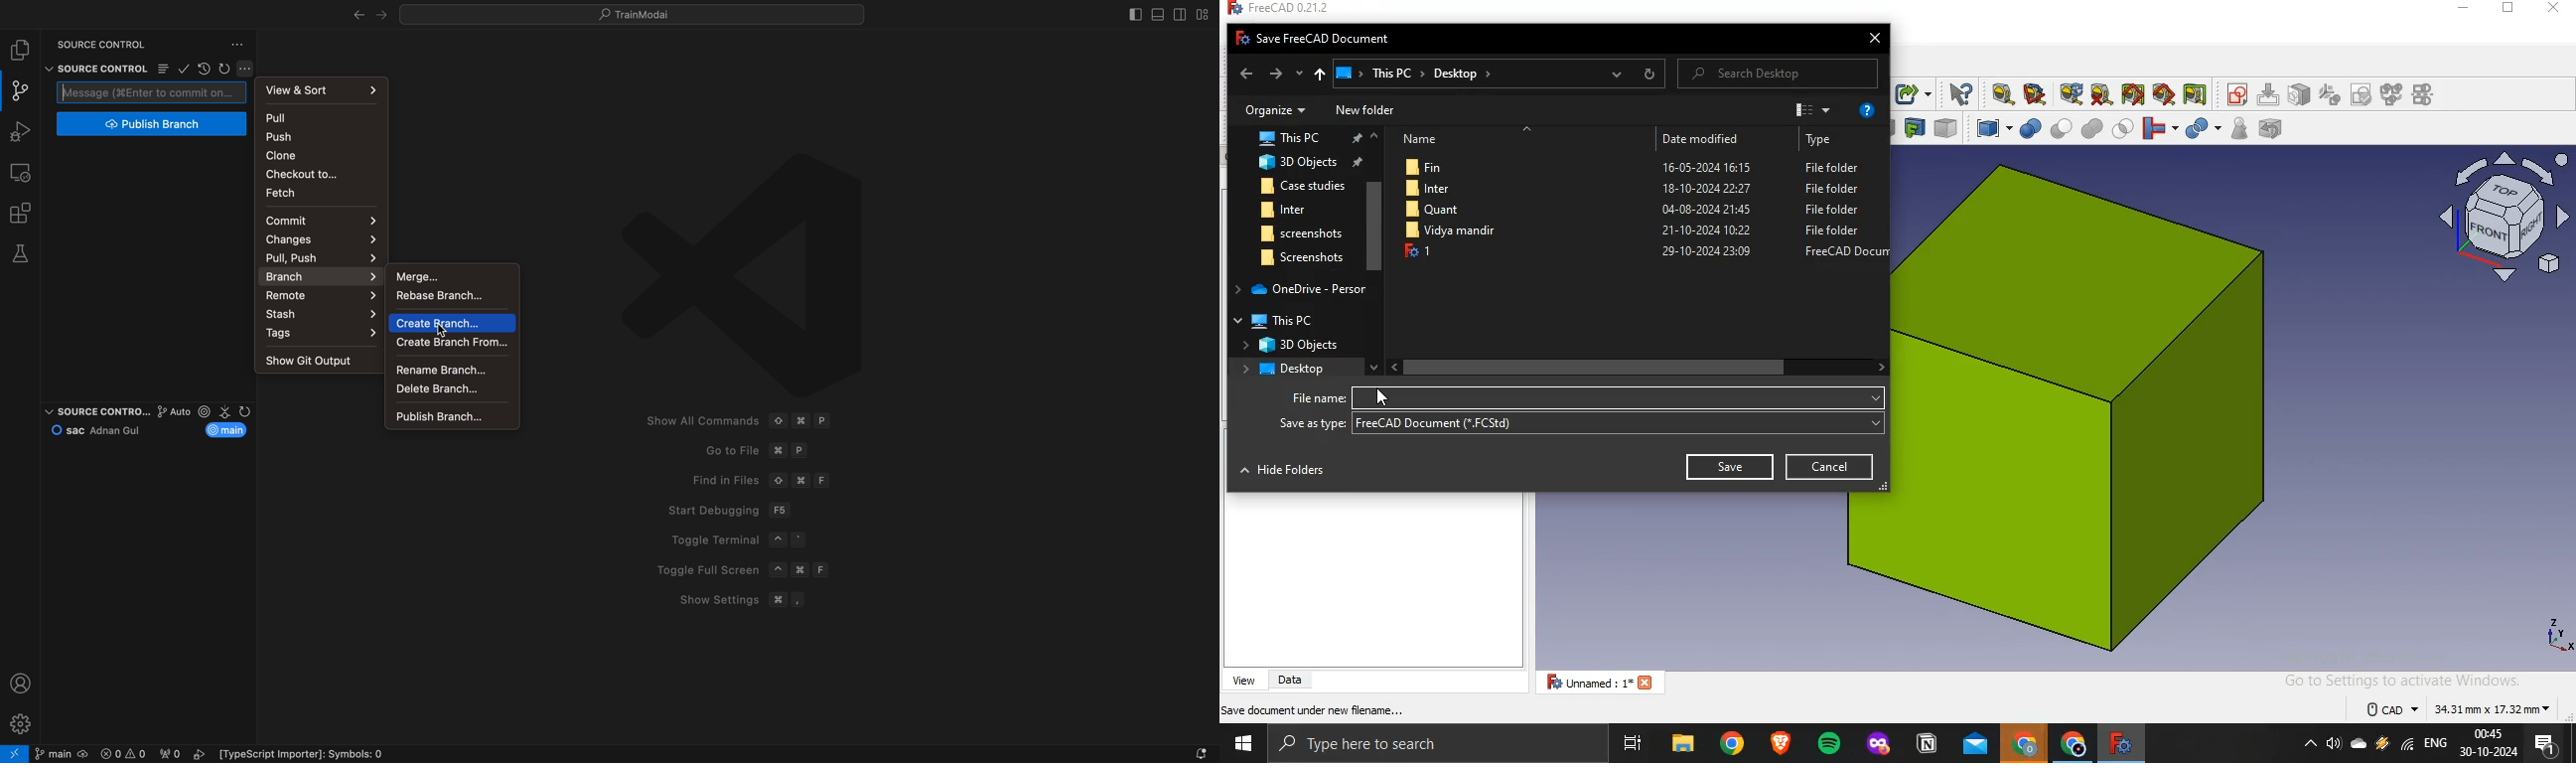 This screenshot has height=784, width=2576. I want to click on Name, so click(1422, 137).